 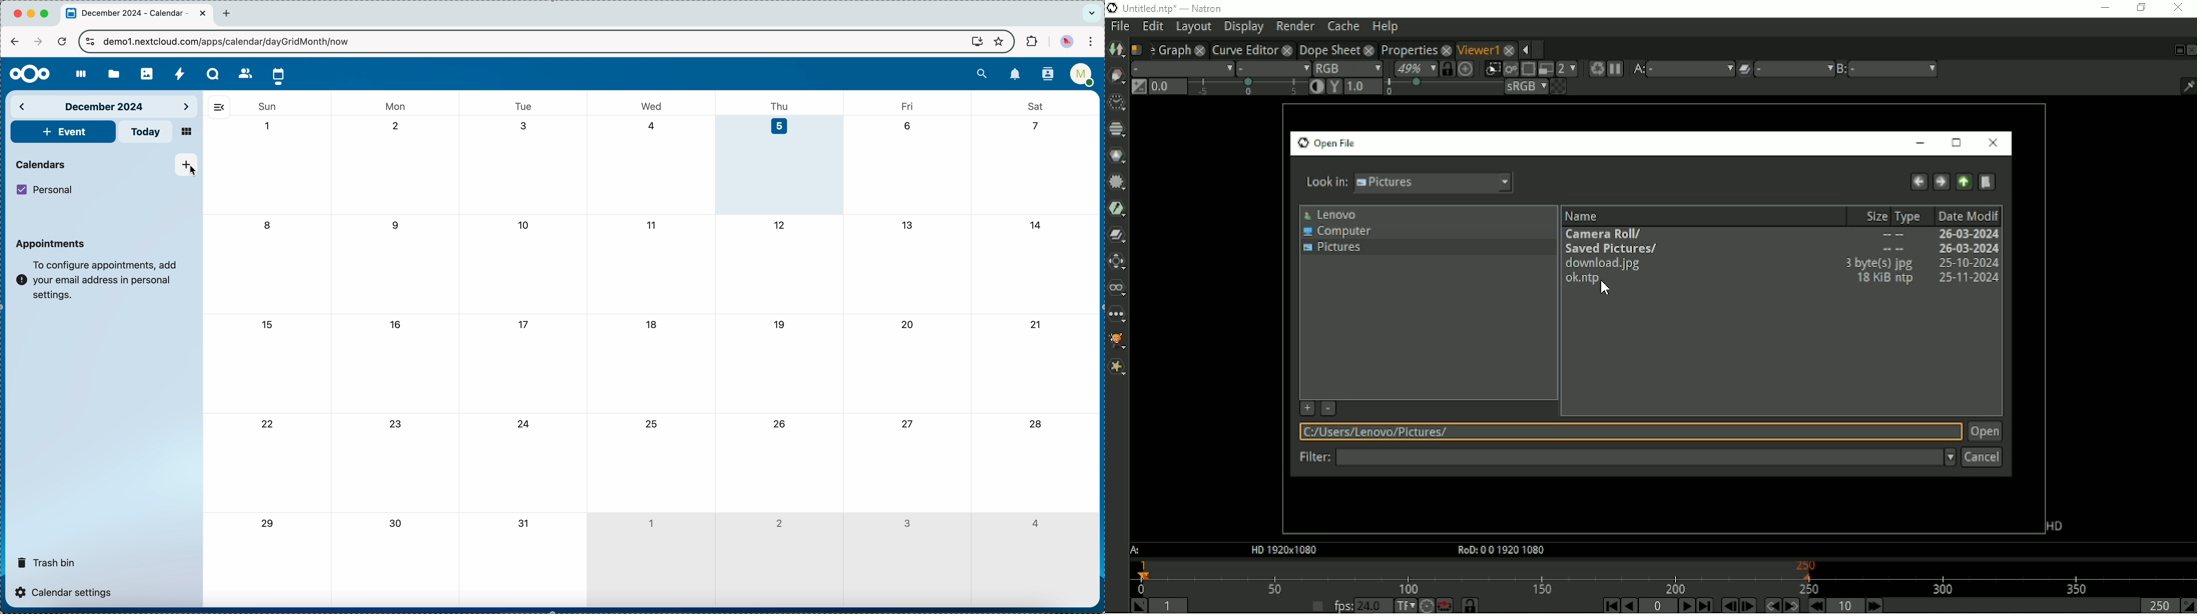 What do you see at coordinates (907, 524) in the screenshot?
I see `3` at bounding box center [907, 524].